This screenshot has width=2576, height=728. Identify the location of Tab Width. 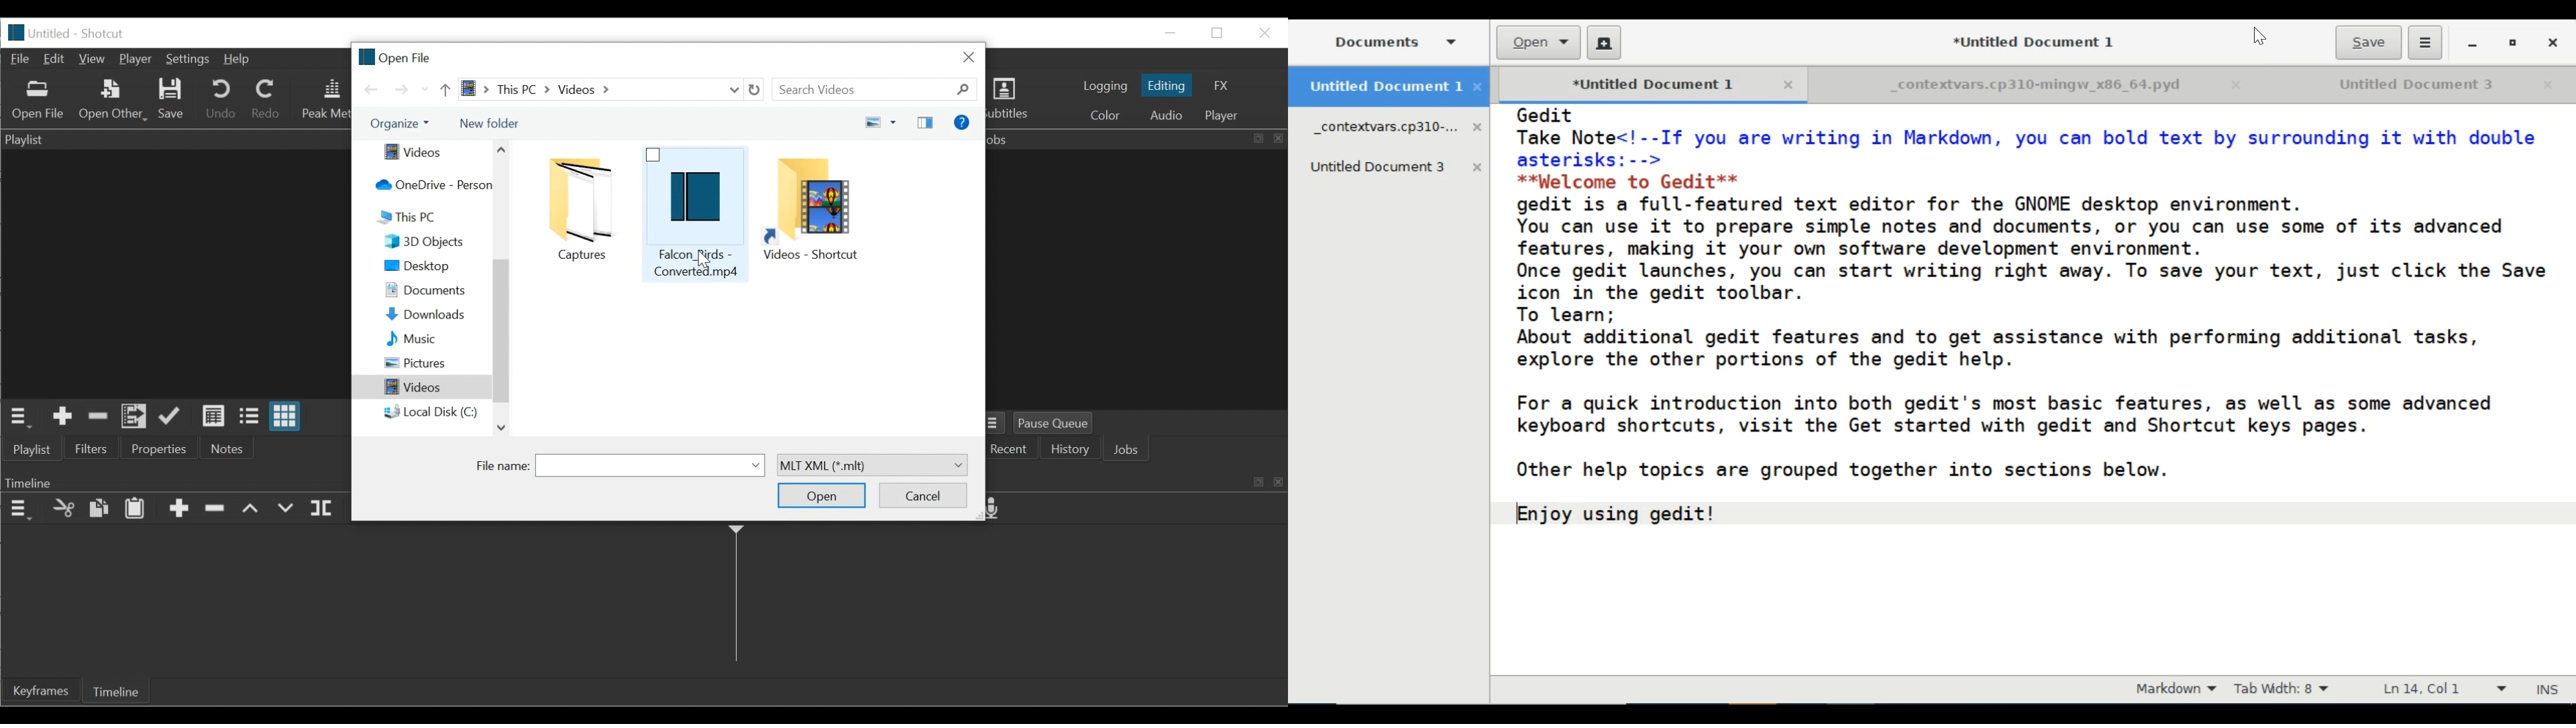
(2286, 689).